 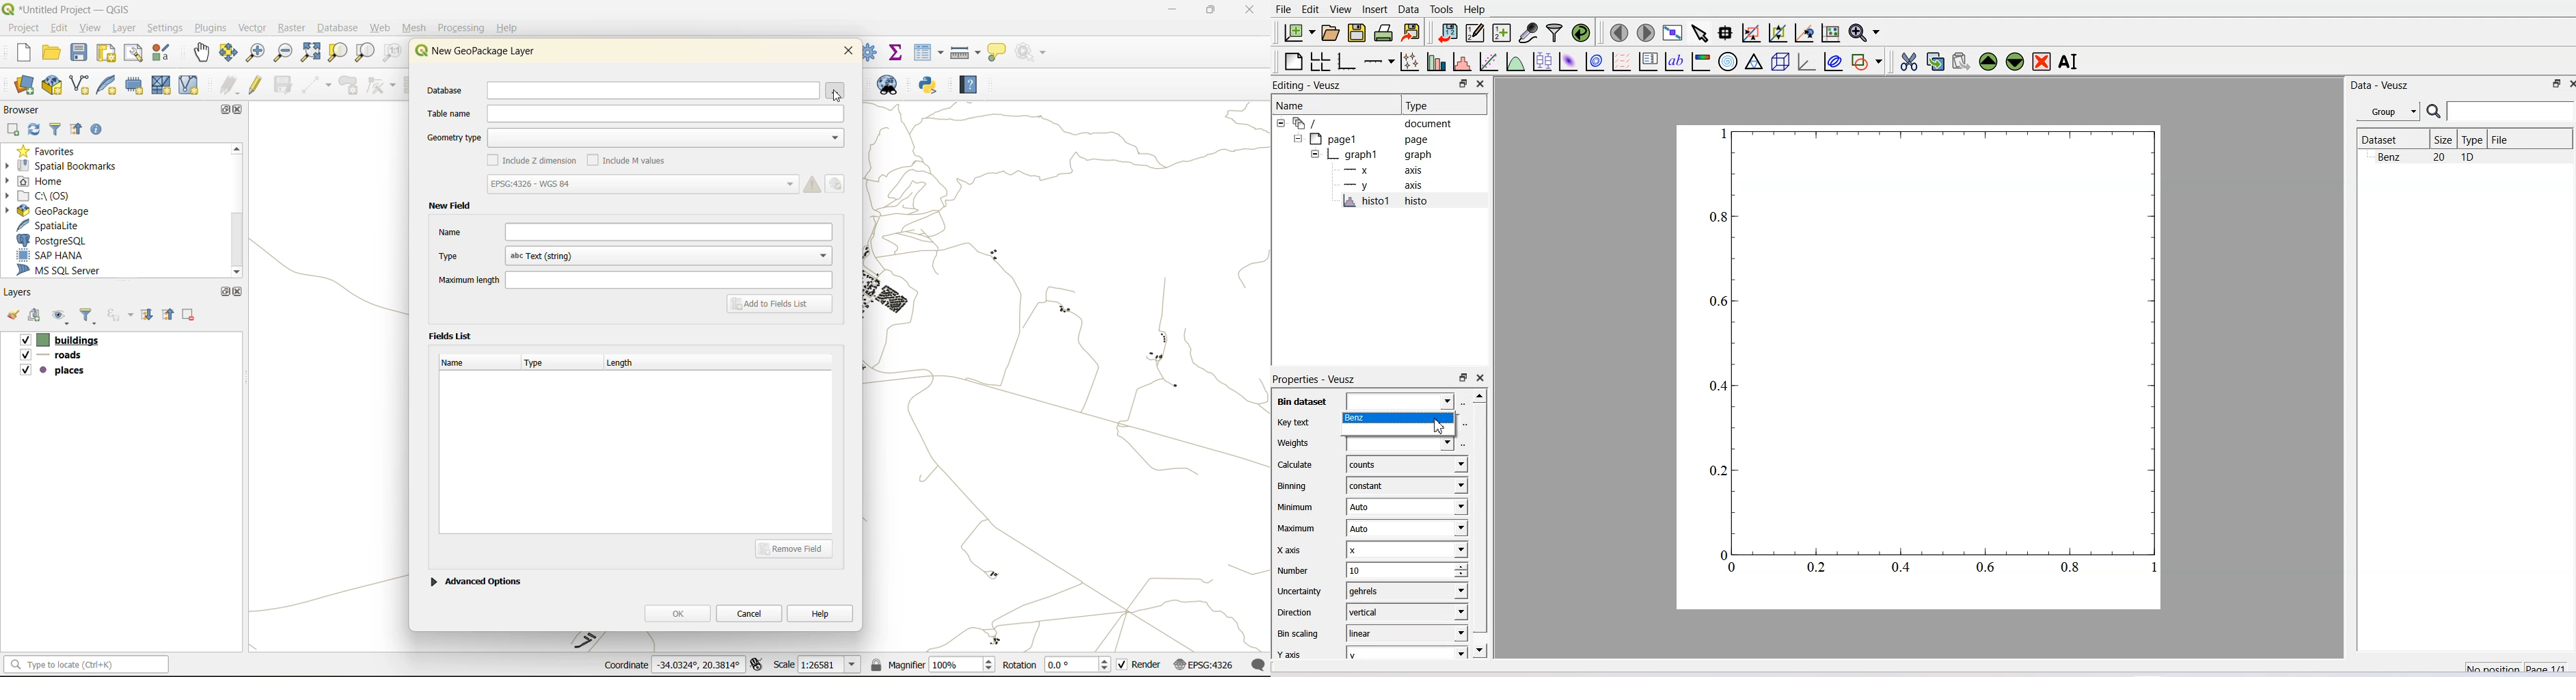 What do you see at coordinates (229, 53) in the screenshot?
I see `pan selection` at bounding box center [229, 53].